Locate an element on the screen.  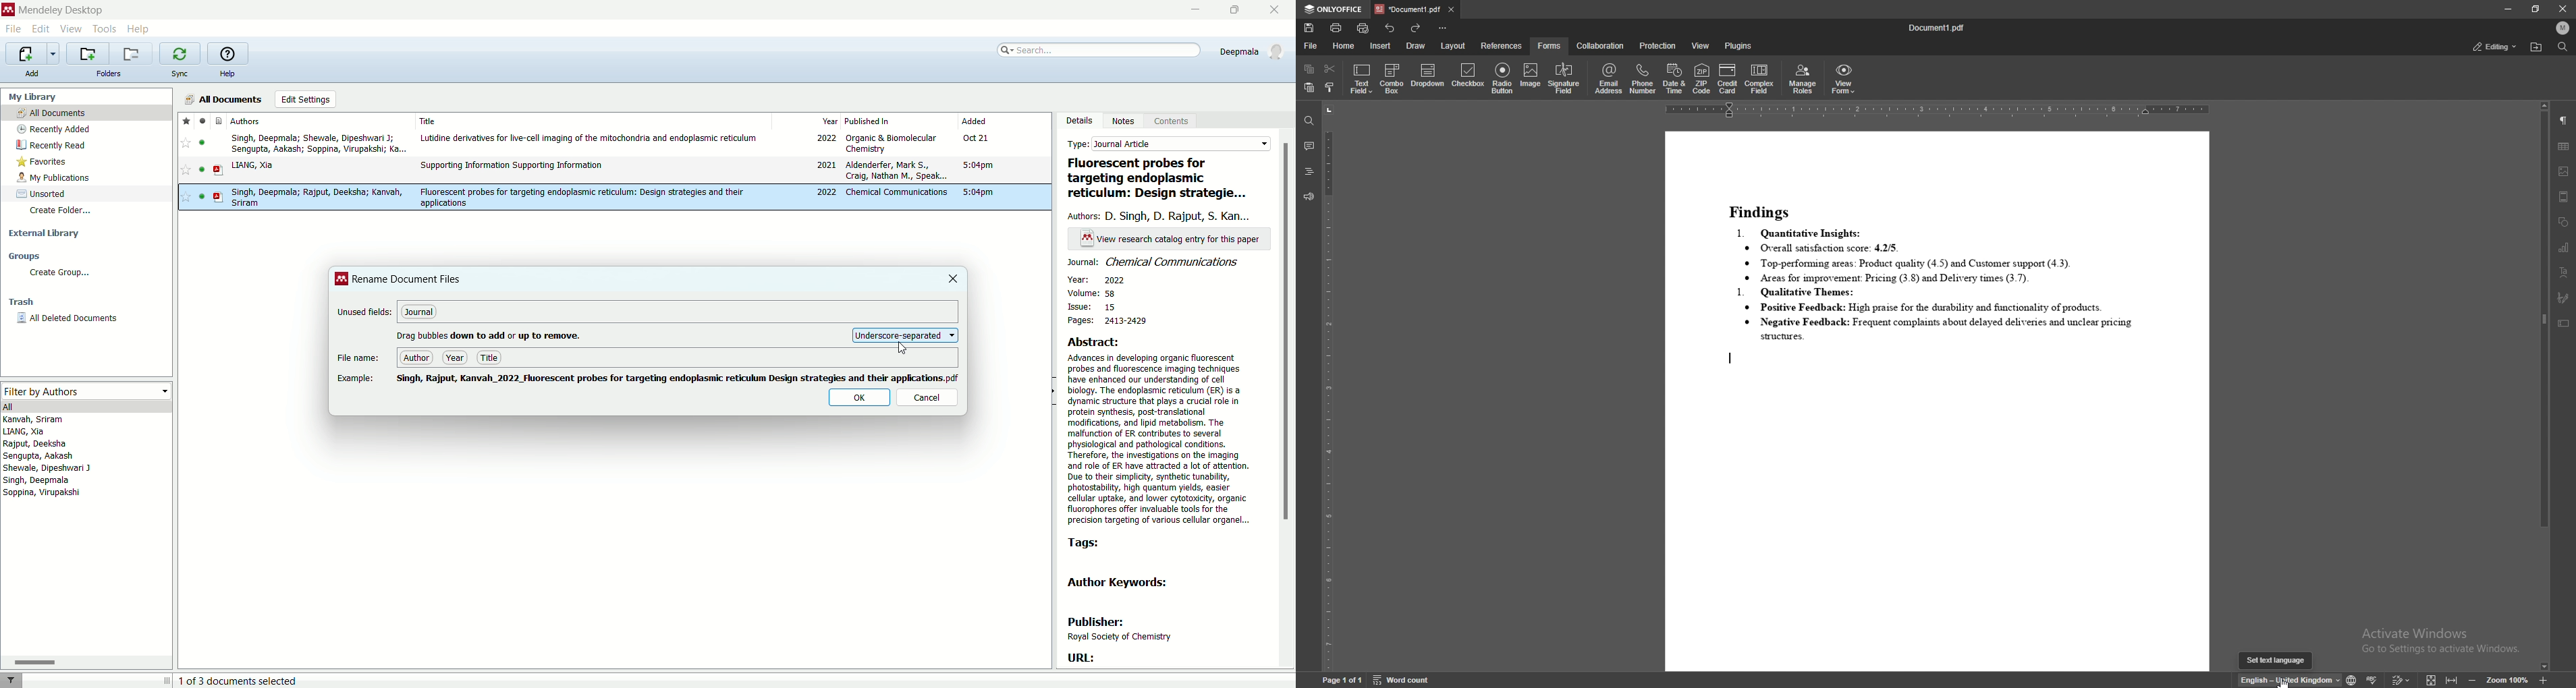
Horizontal scroll bar is located at coordinates (86, 662).